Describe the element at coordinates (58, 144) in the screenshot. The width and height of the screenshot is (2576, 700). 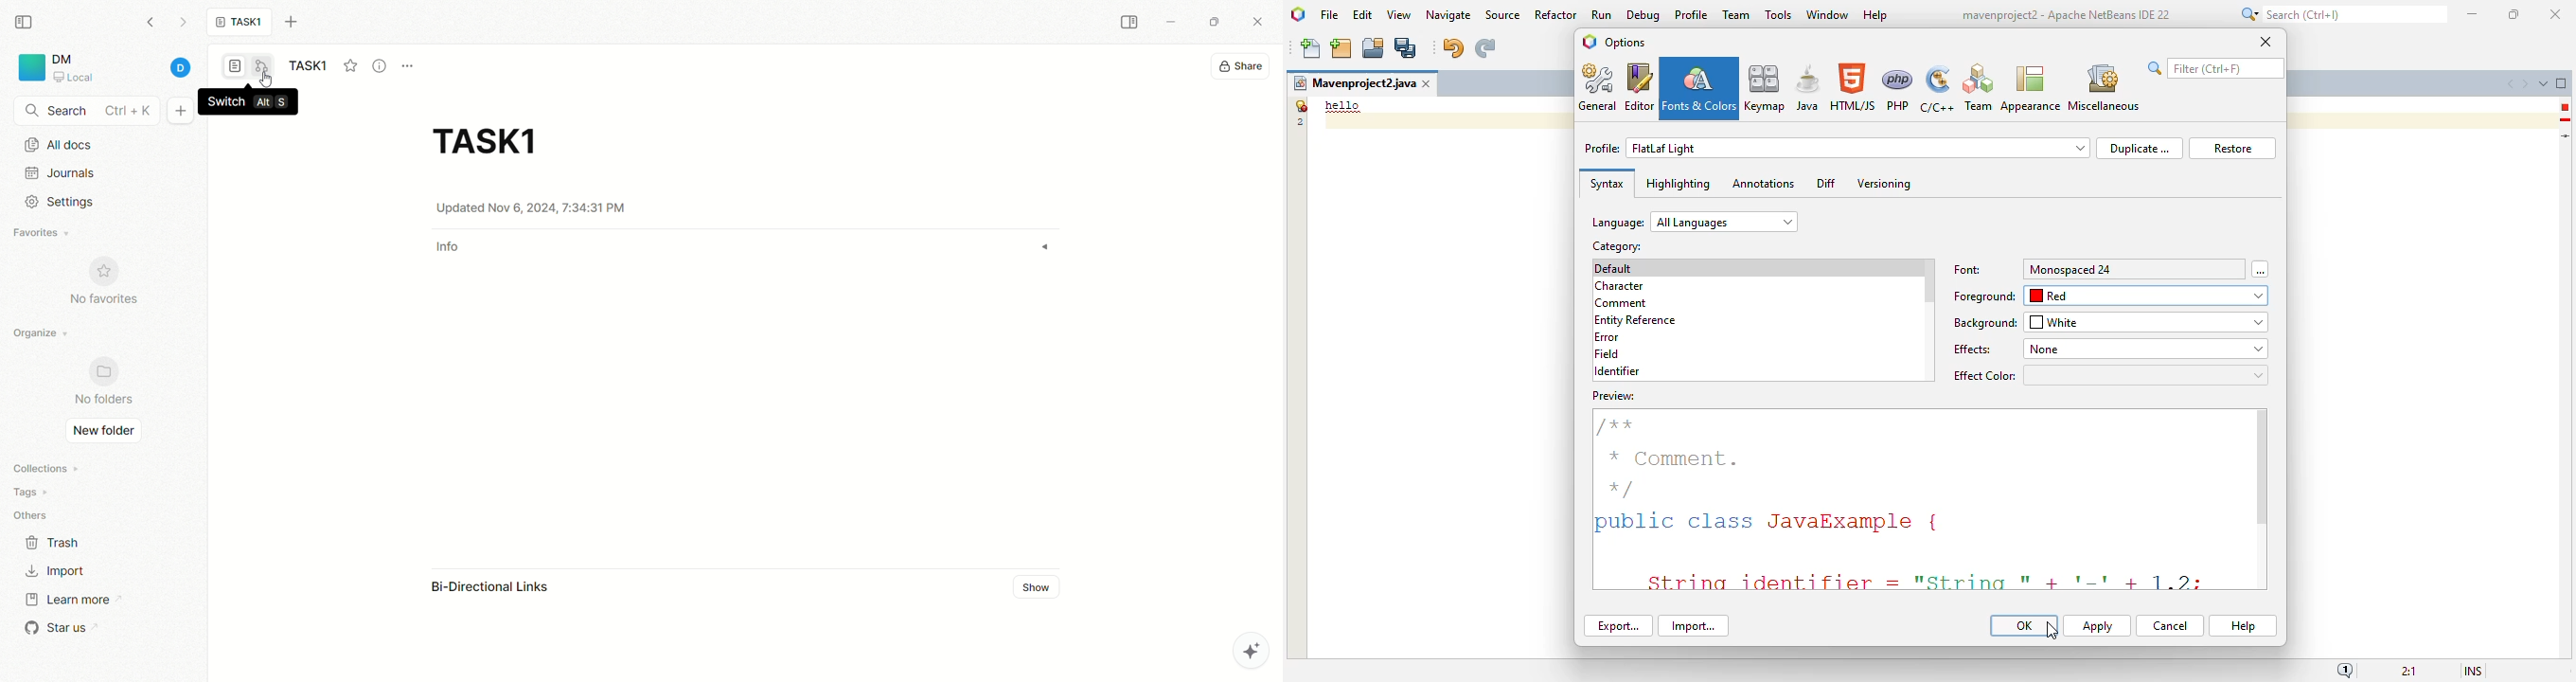
I see `all docs` at that location.